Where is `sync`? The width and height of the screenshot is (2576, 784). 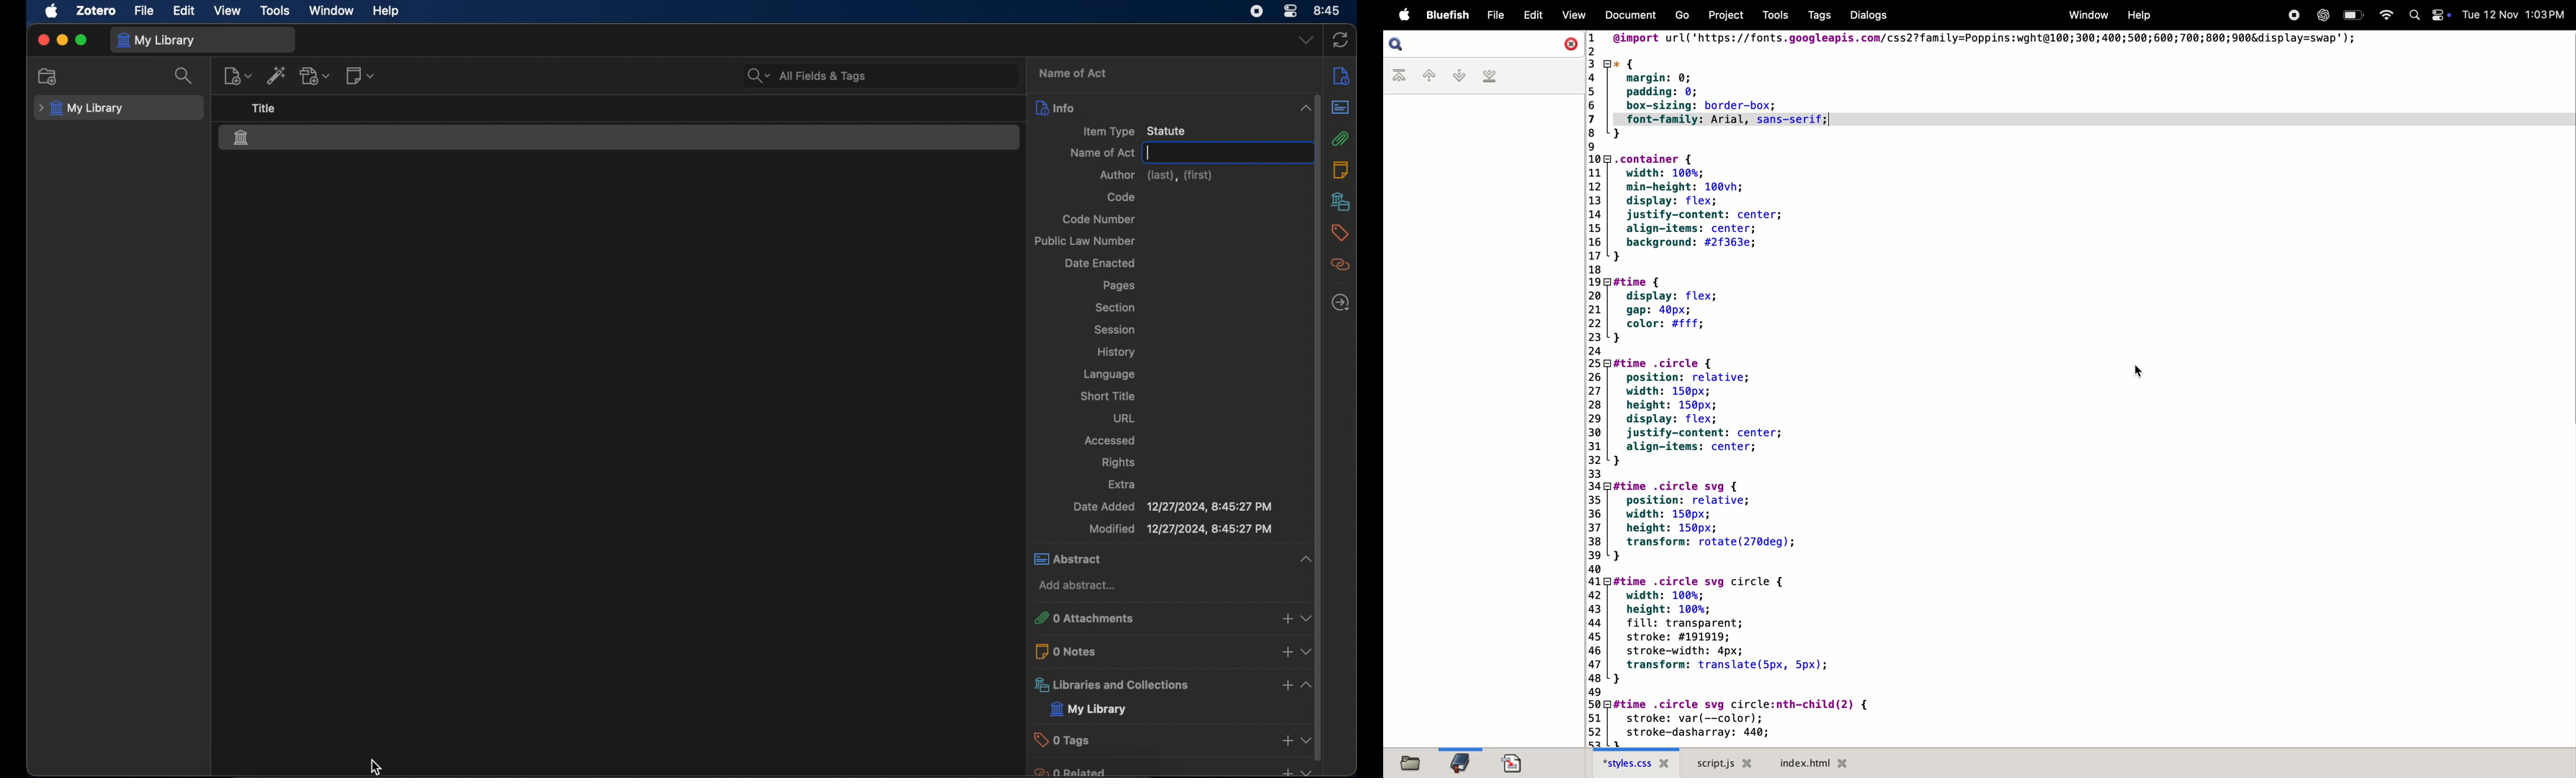 sync is located at coordinates (1341, 40).